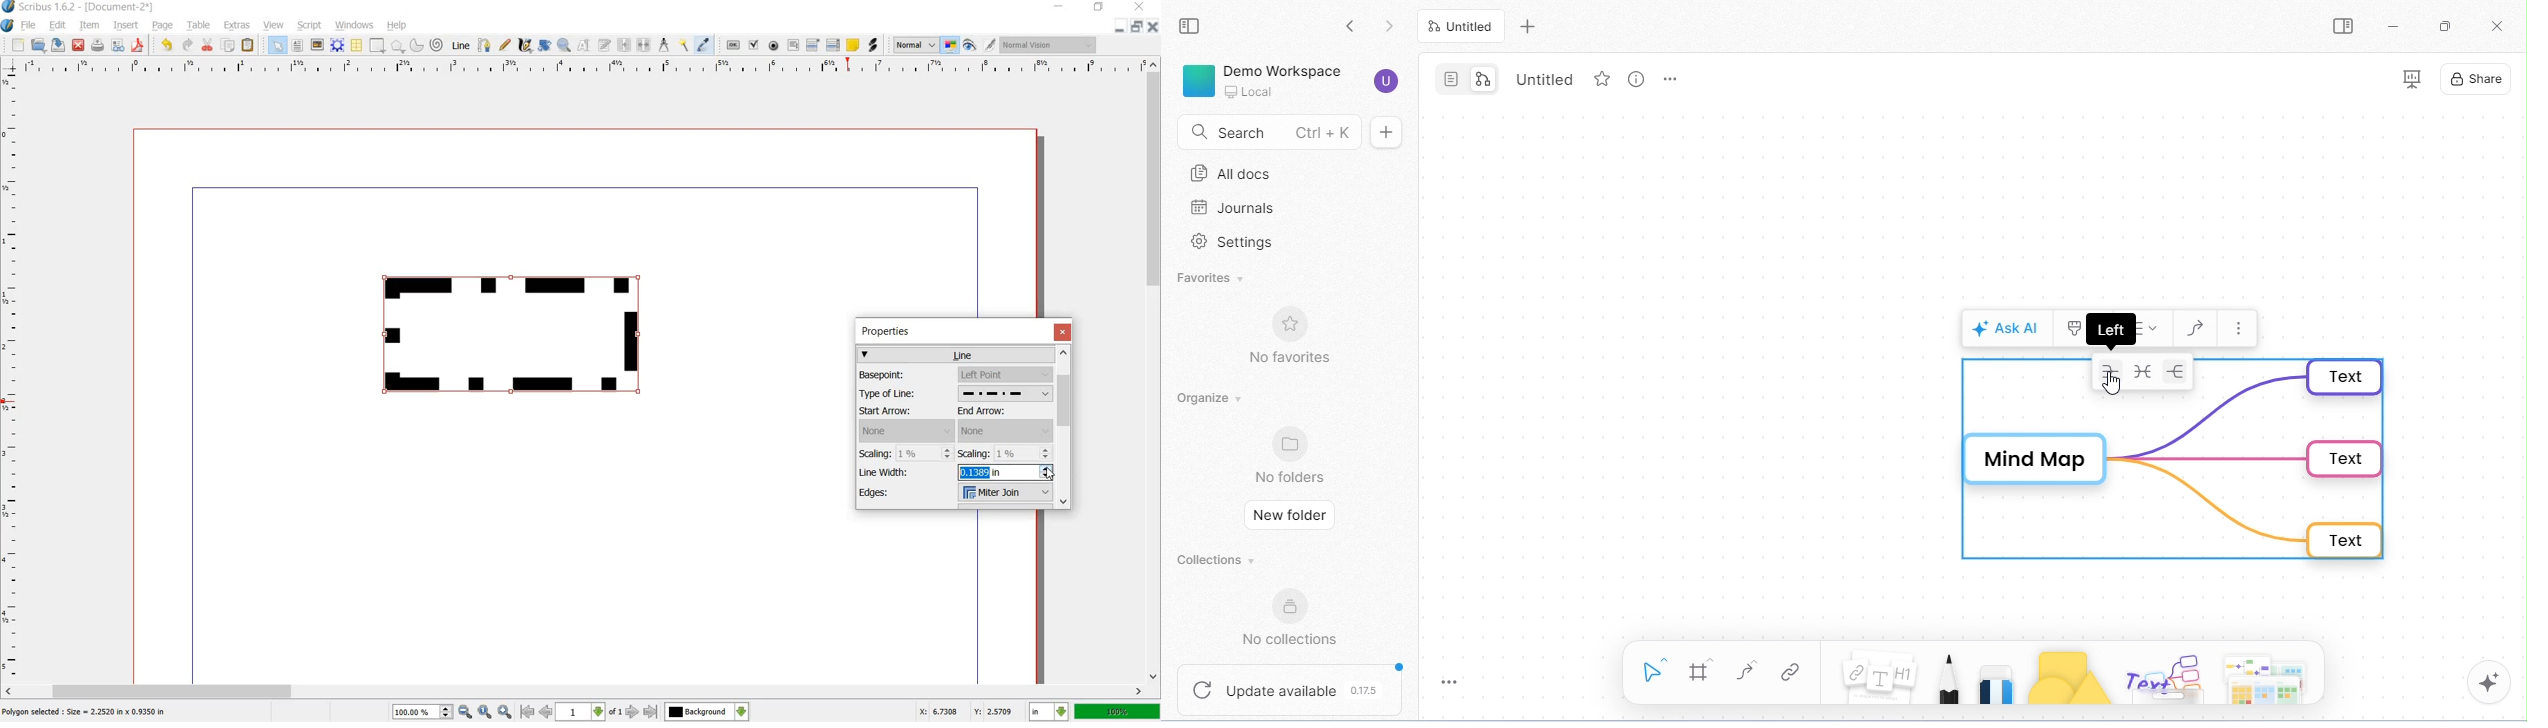 This screenshot has width=2548, height=728. Describe the element at coordinates (465, 712) in the screenshot. I see `zoom out` at that location.